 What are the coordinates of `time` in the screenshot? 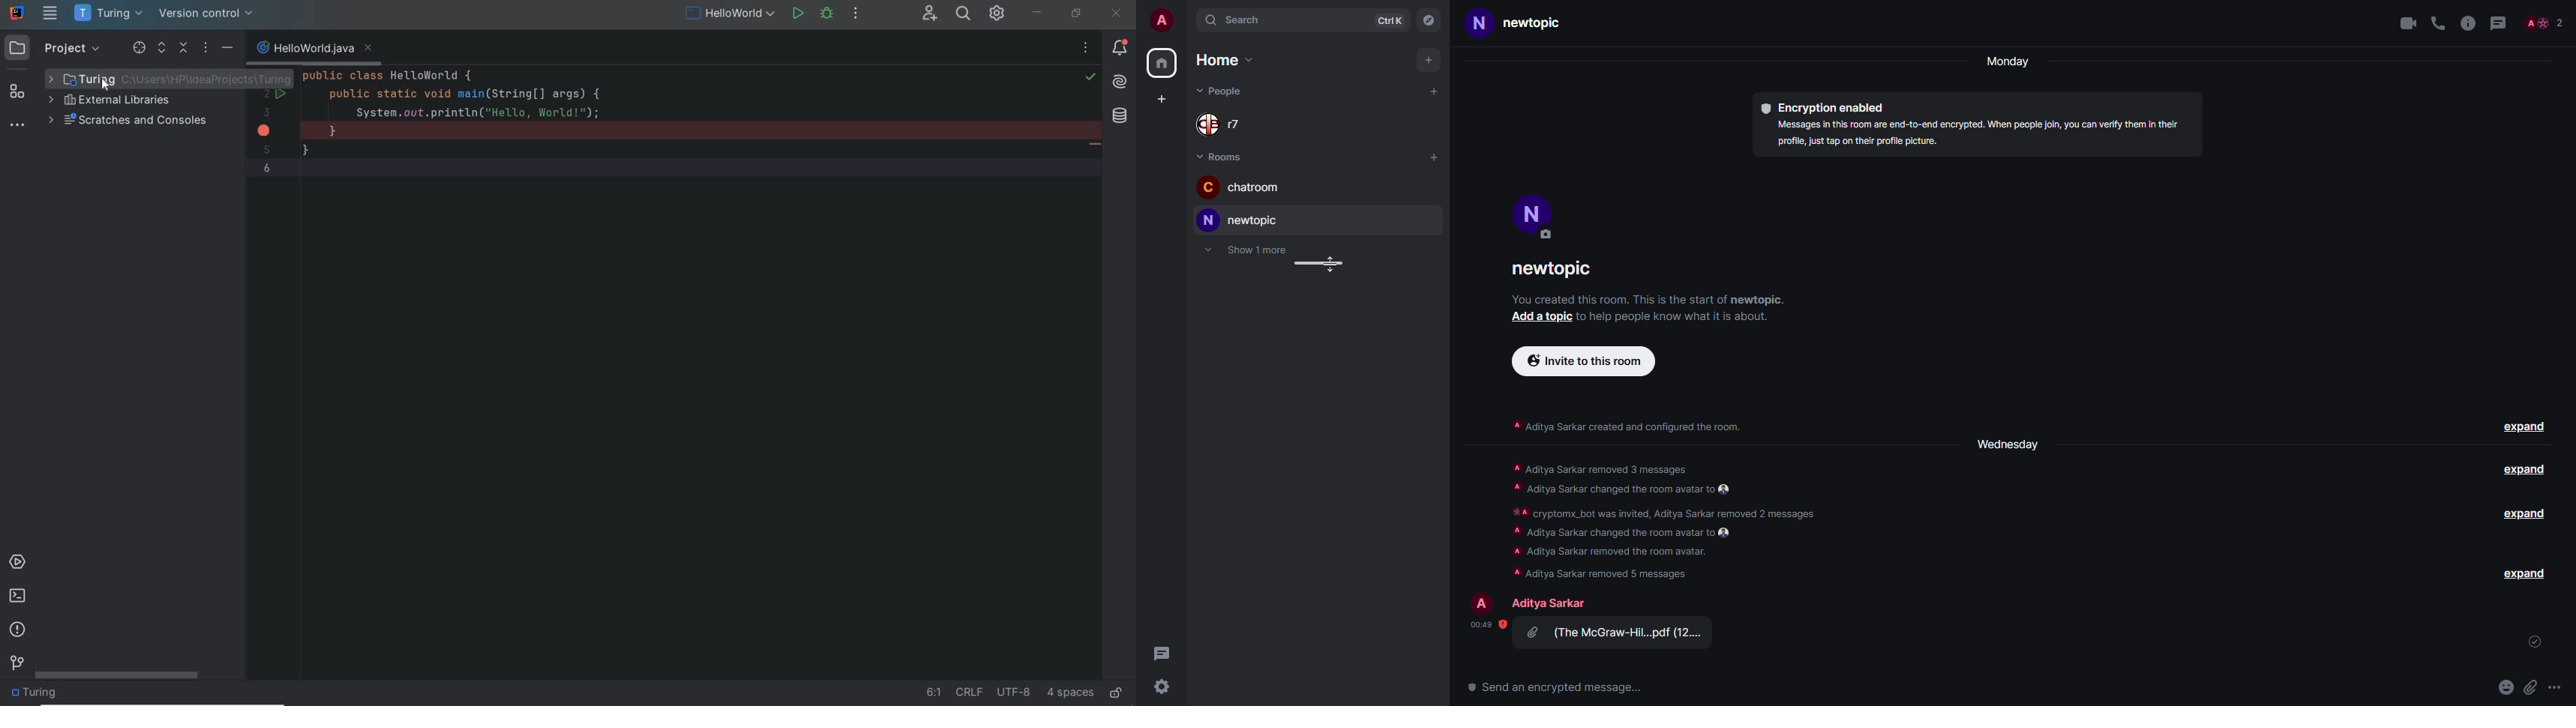 It's located at (1483, 625).